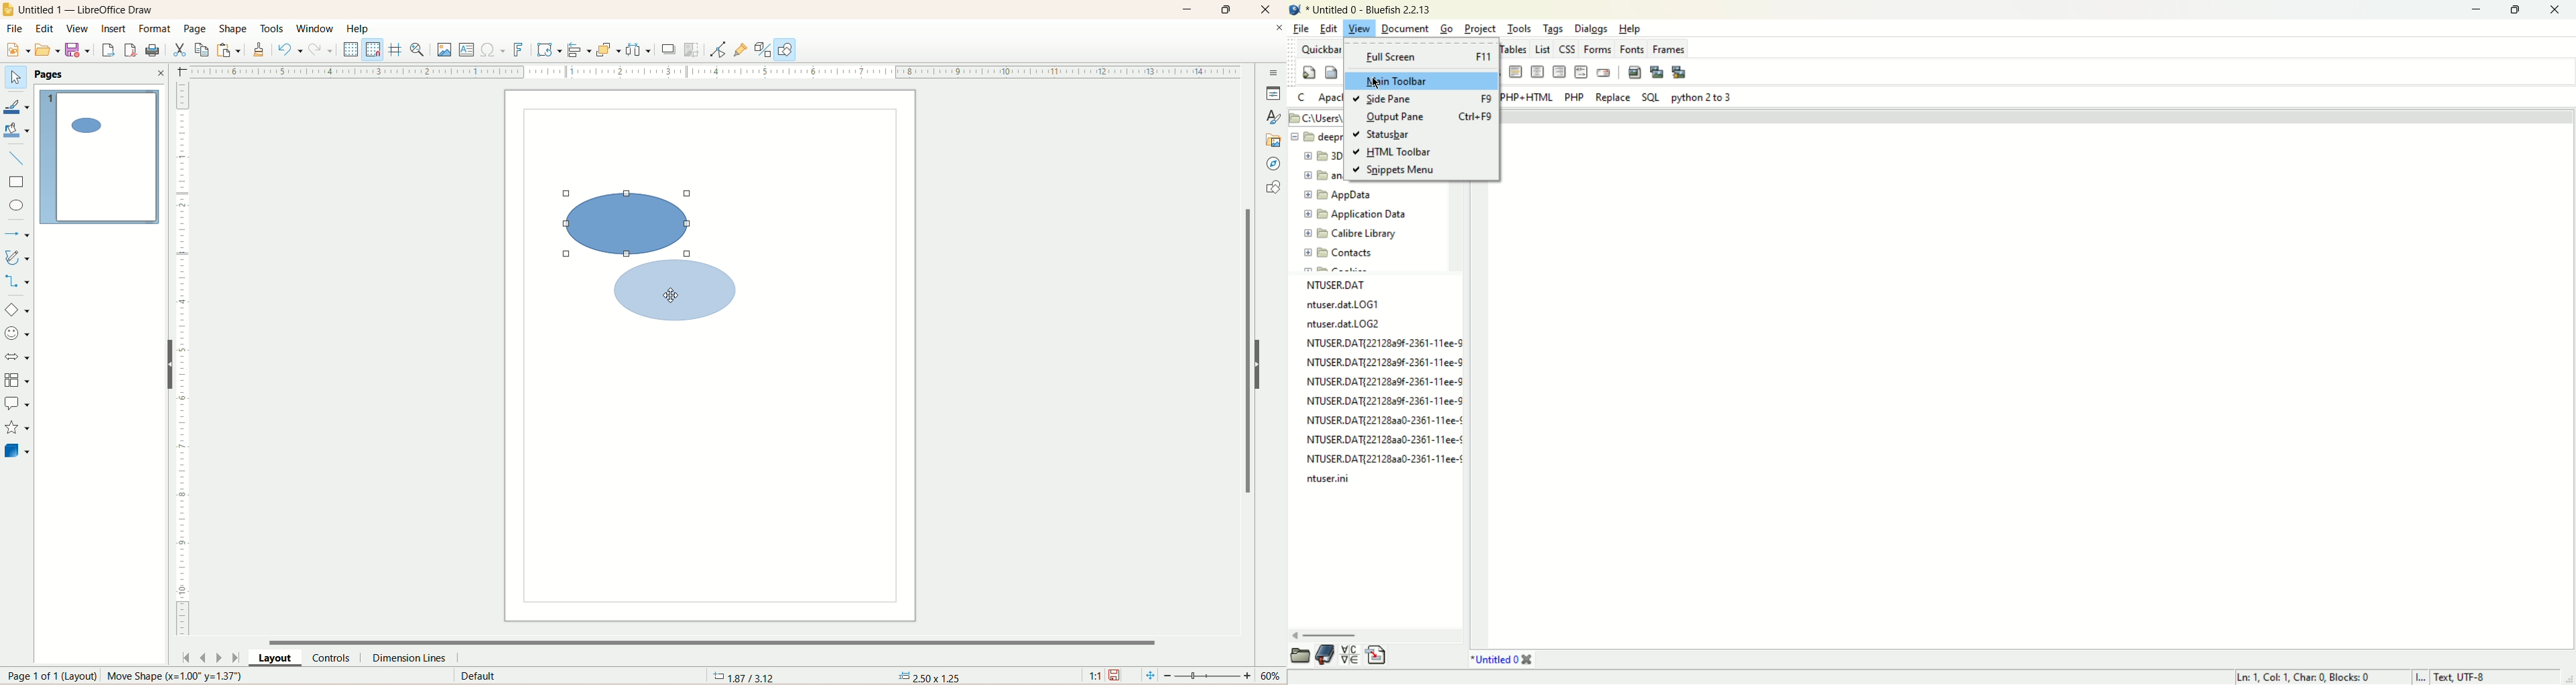 This screenshot has width=2576, height=700. What do you see at coordinates (88, 9) in the screenshot?
I see `title` at bounding box center [88, 9].